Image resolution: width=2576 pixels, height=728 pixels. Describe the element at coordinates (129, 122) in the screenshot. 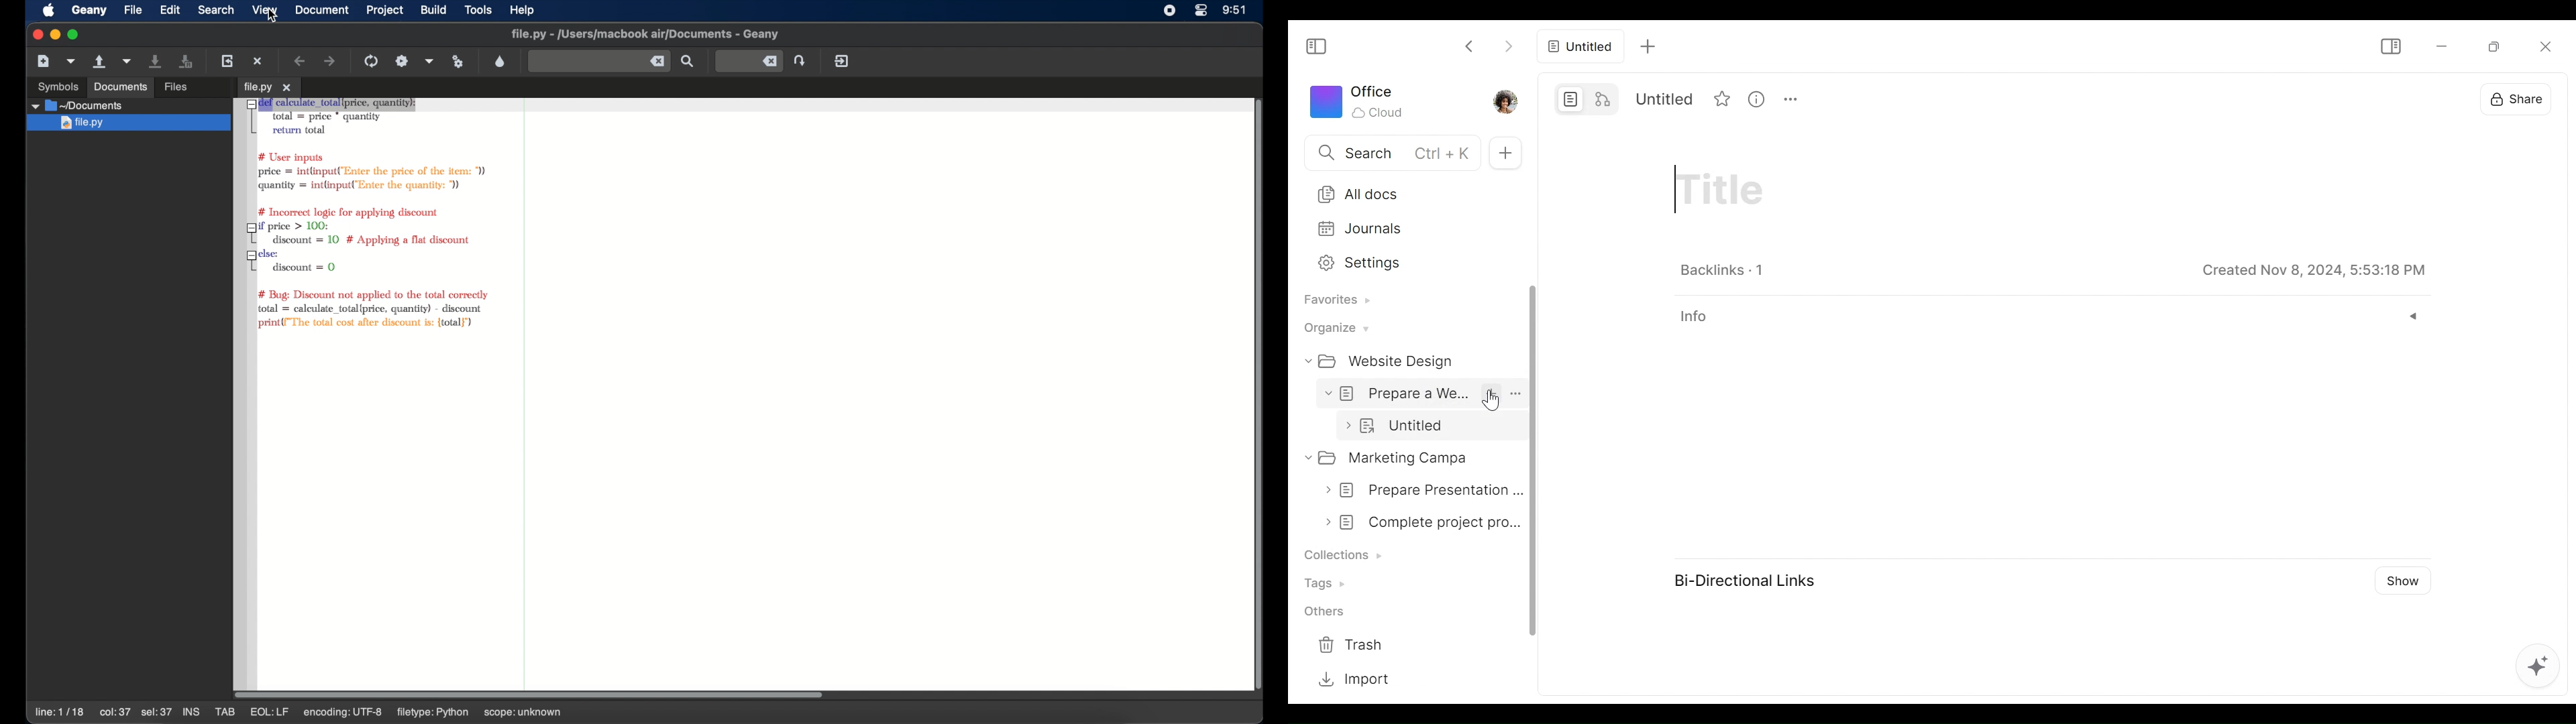

I see `file.py` at that location.